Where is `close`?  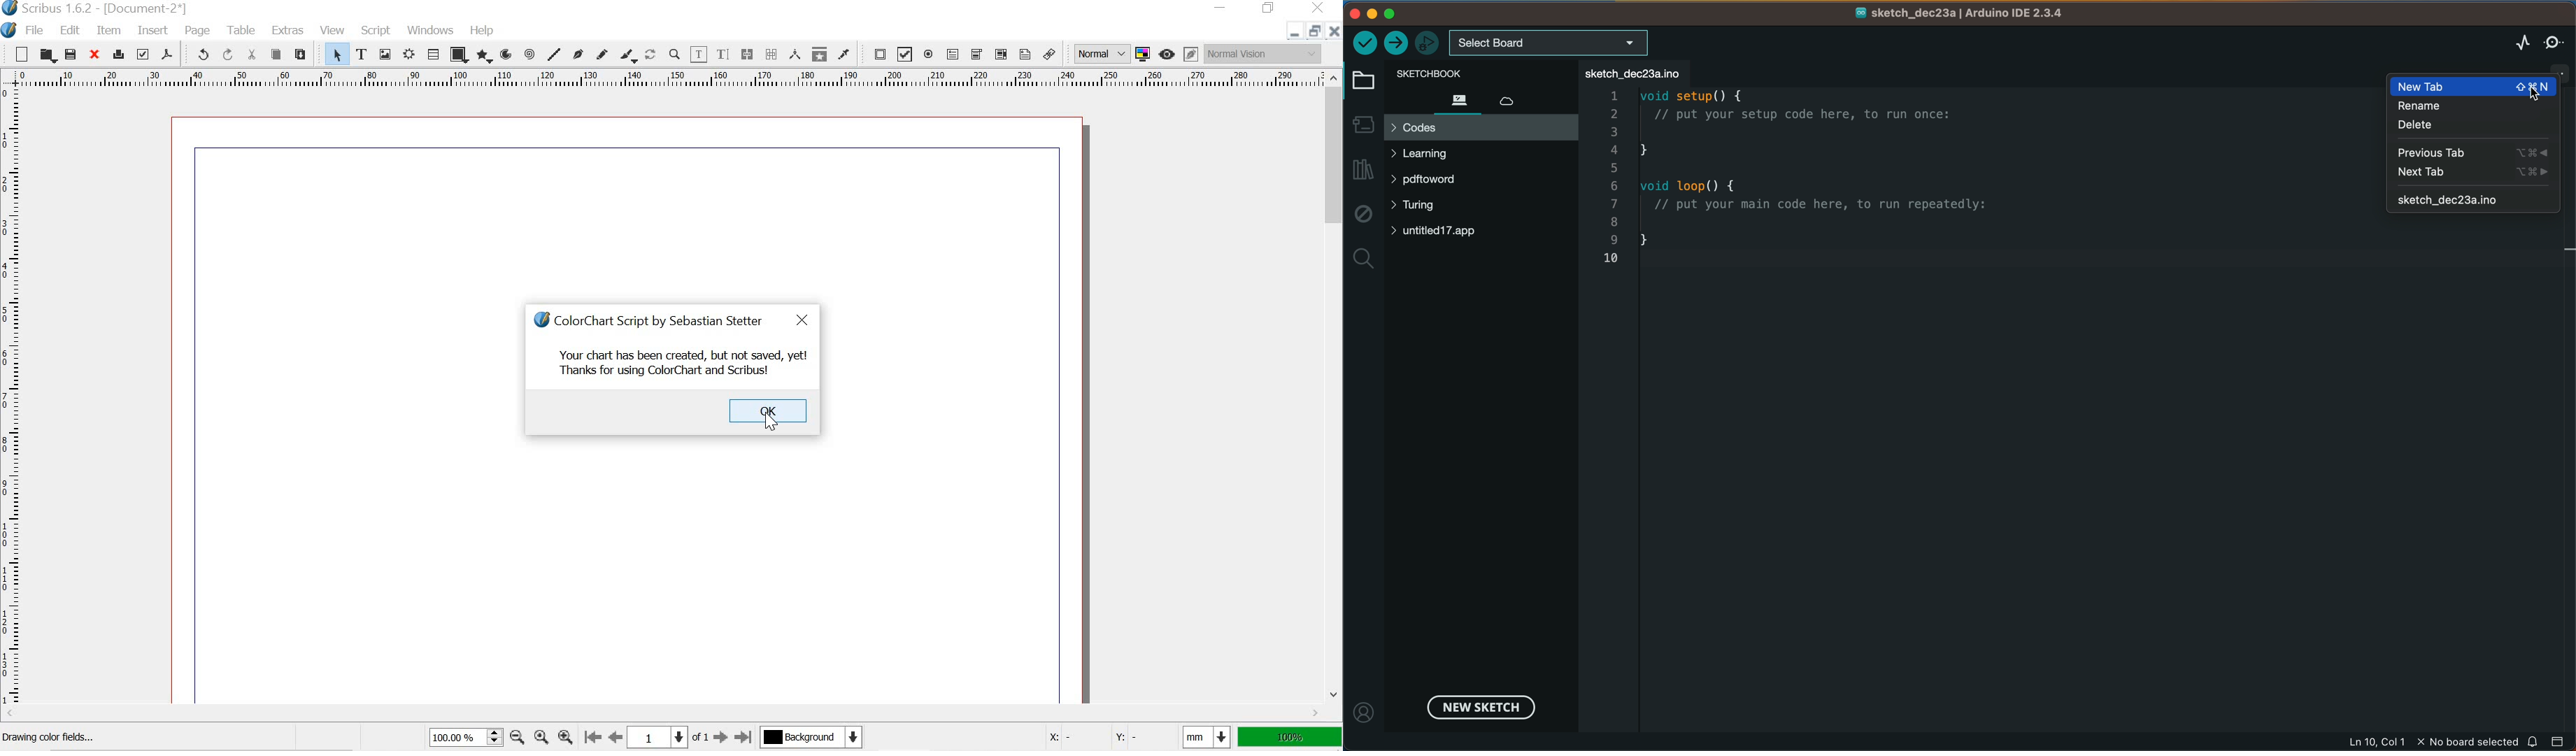 close is located at coordinates (93, 55).